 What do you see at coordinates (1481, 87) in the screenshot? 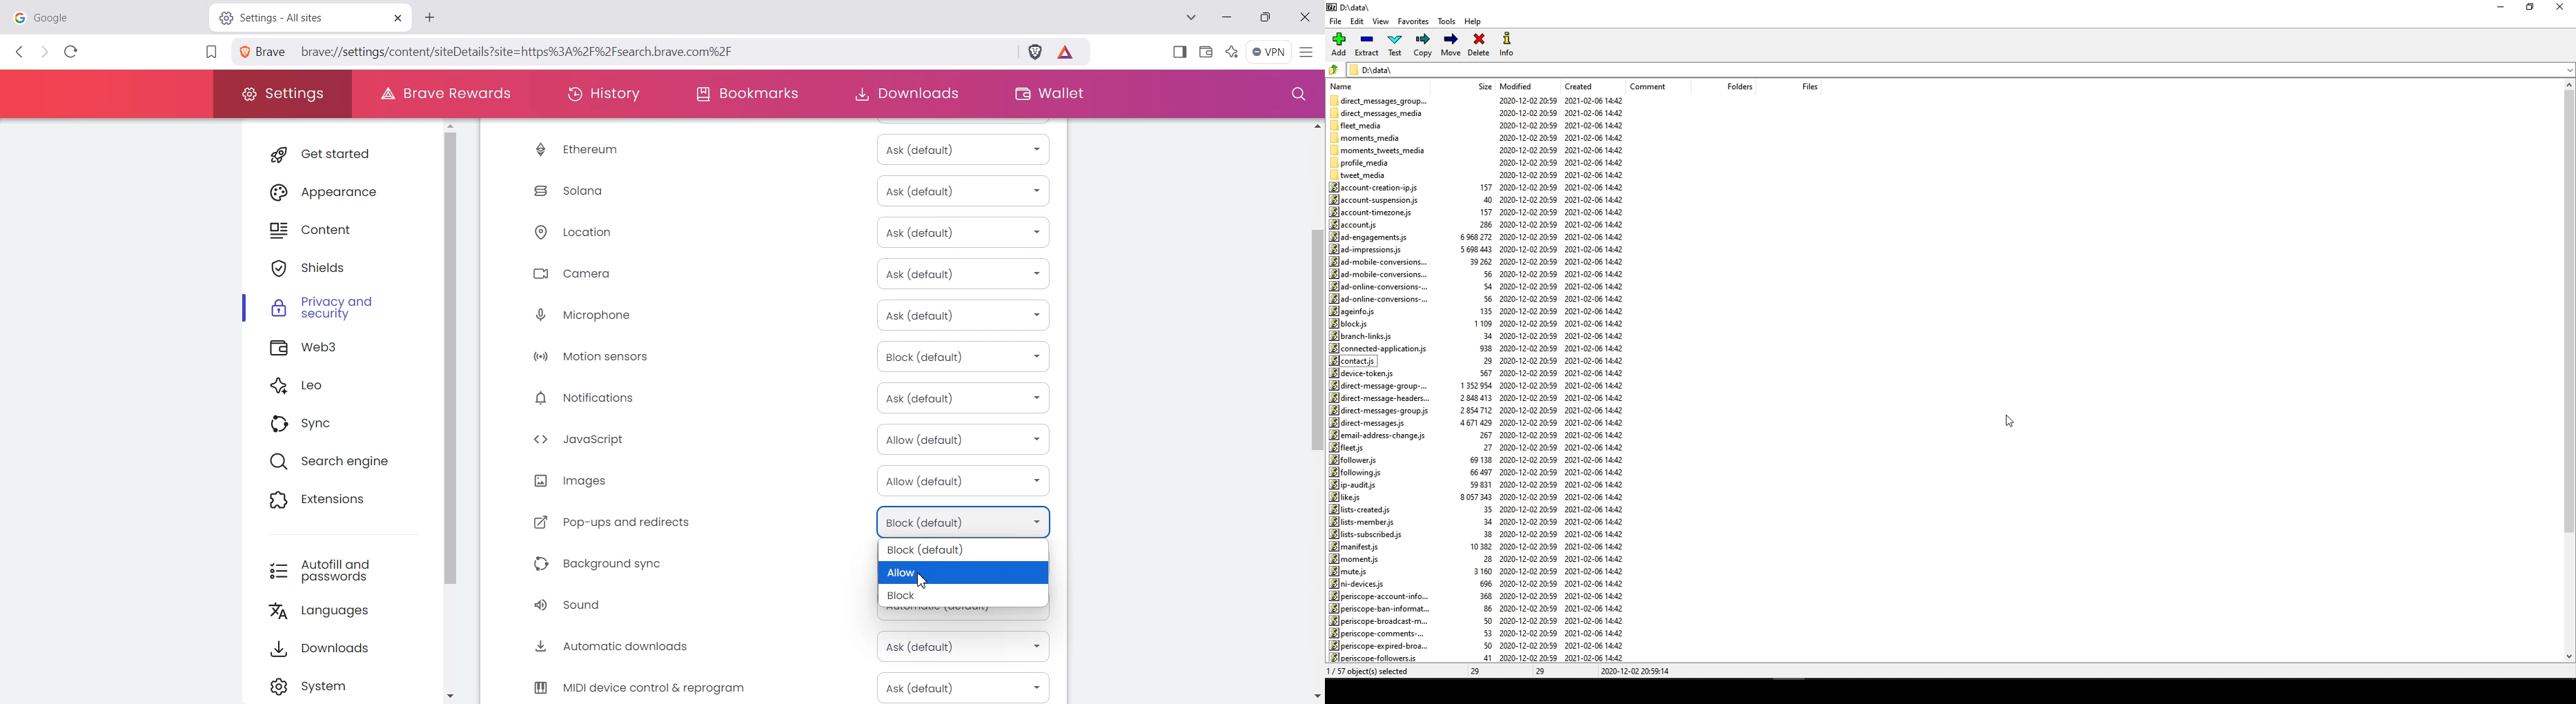
I see `size` at bounding box center [1481, 87].